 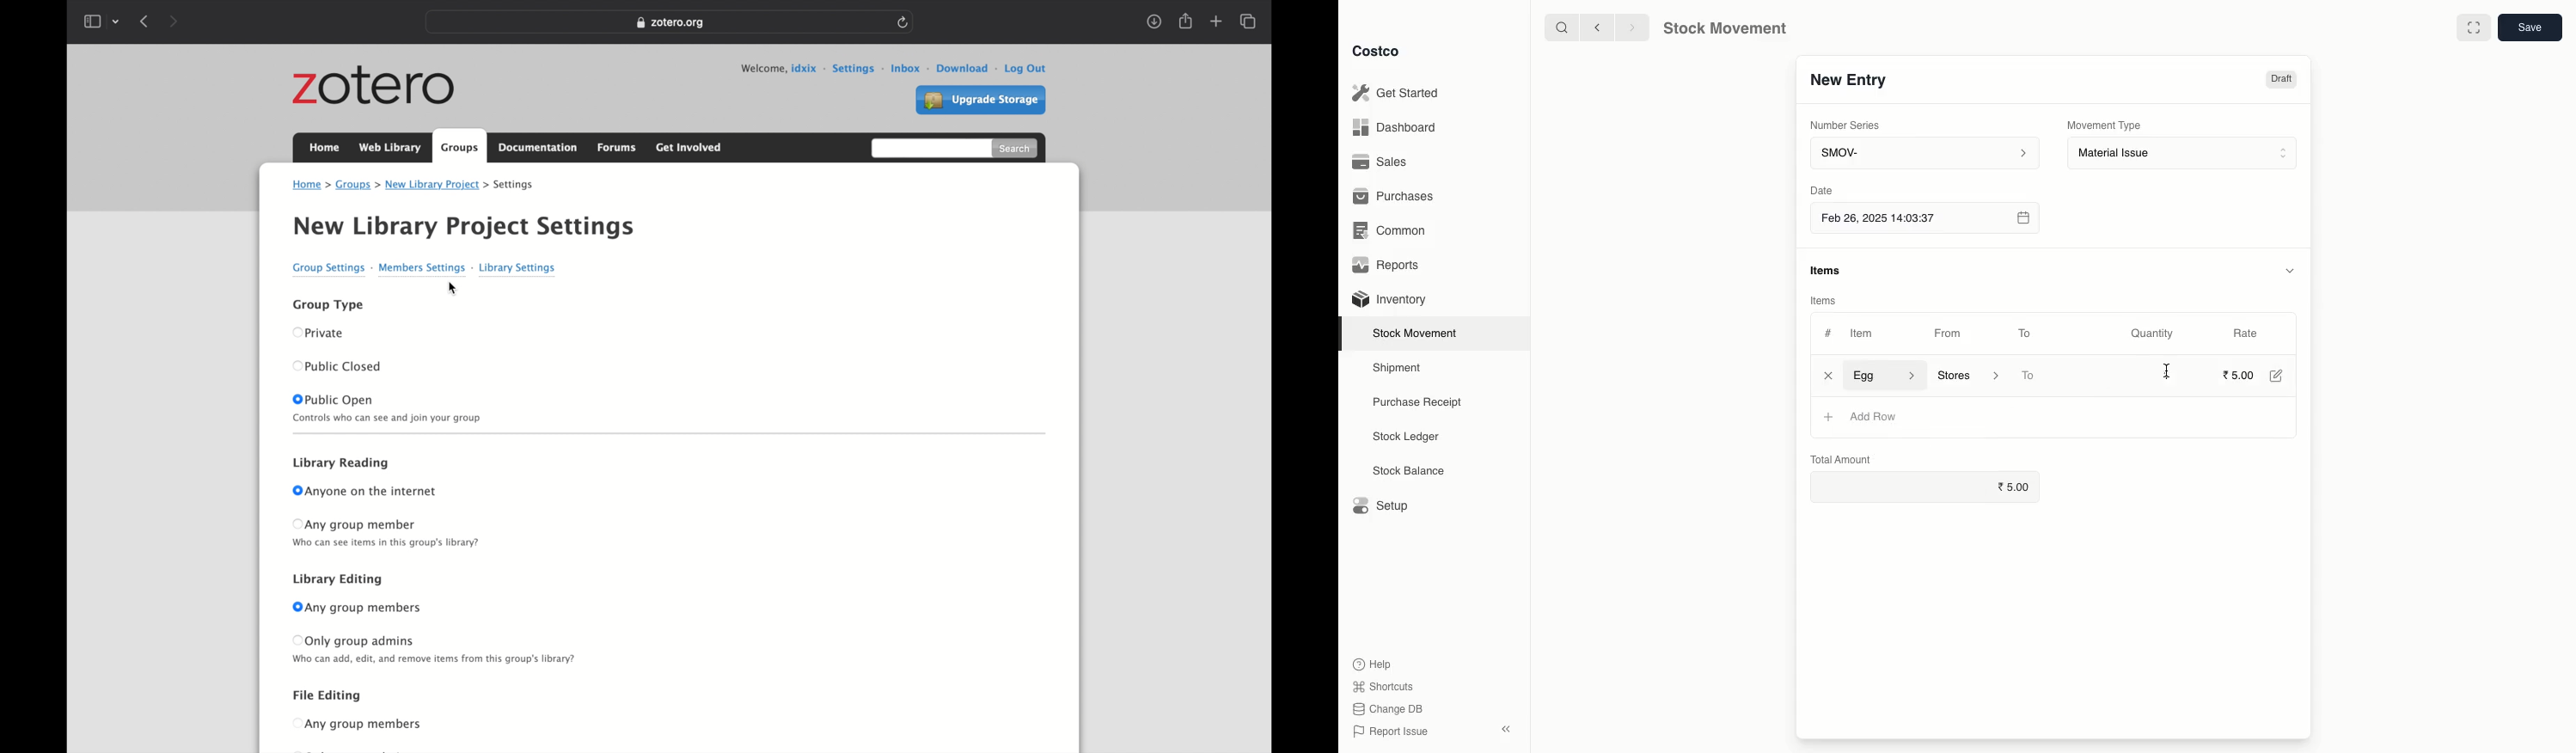 What do you see at coordinates (1247, 22) in the screenshot?
I see `show tab overview` at bounding box center [1247, 22].